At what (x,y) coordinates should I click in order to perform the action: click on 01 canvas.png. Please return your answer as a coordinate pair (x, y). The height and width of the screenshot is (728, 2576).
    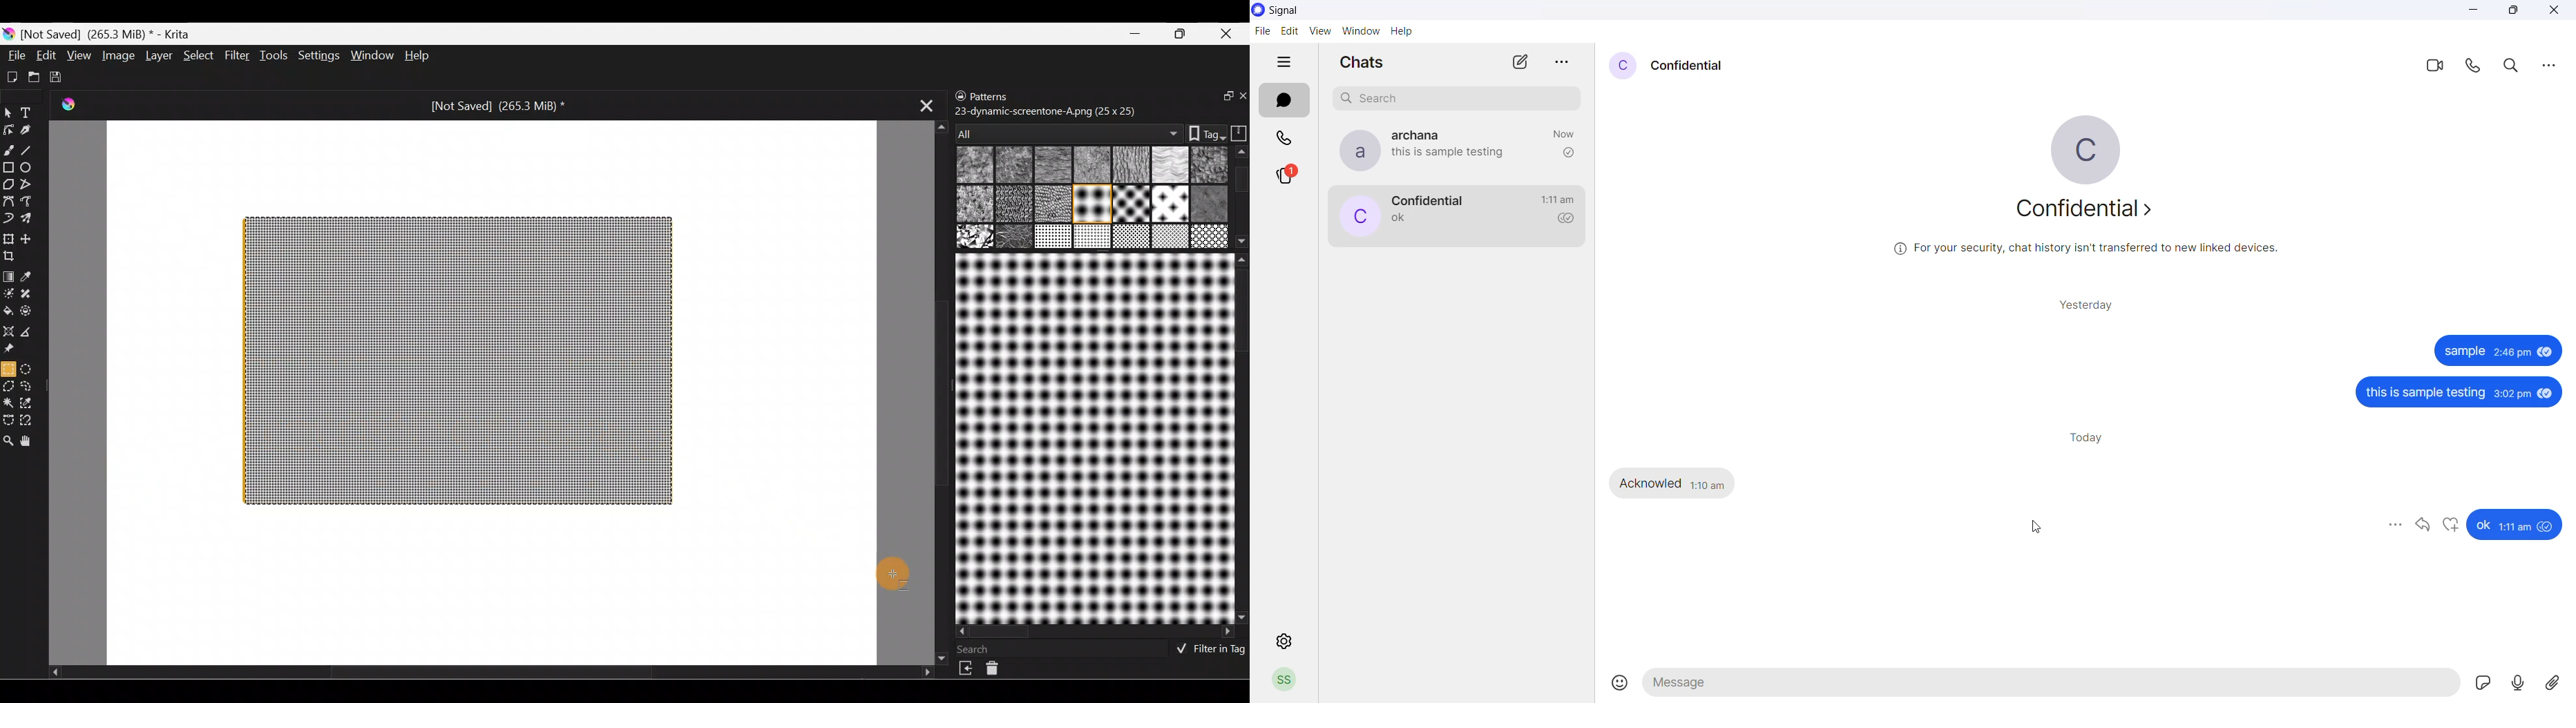
    Looking at the image, I should click on (973, 166).